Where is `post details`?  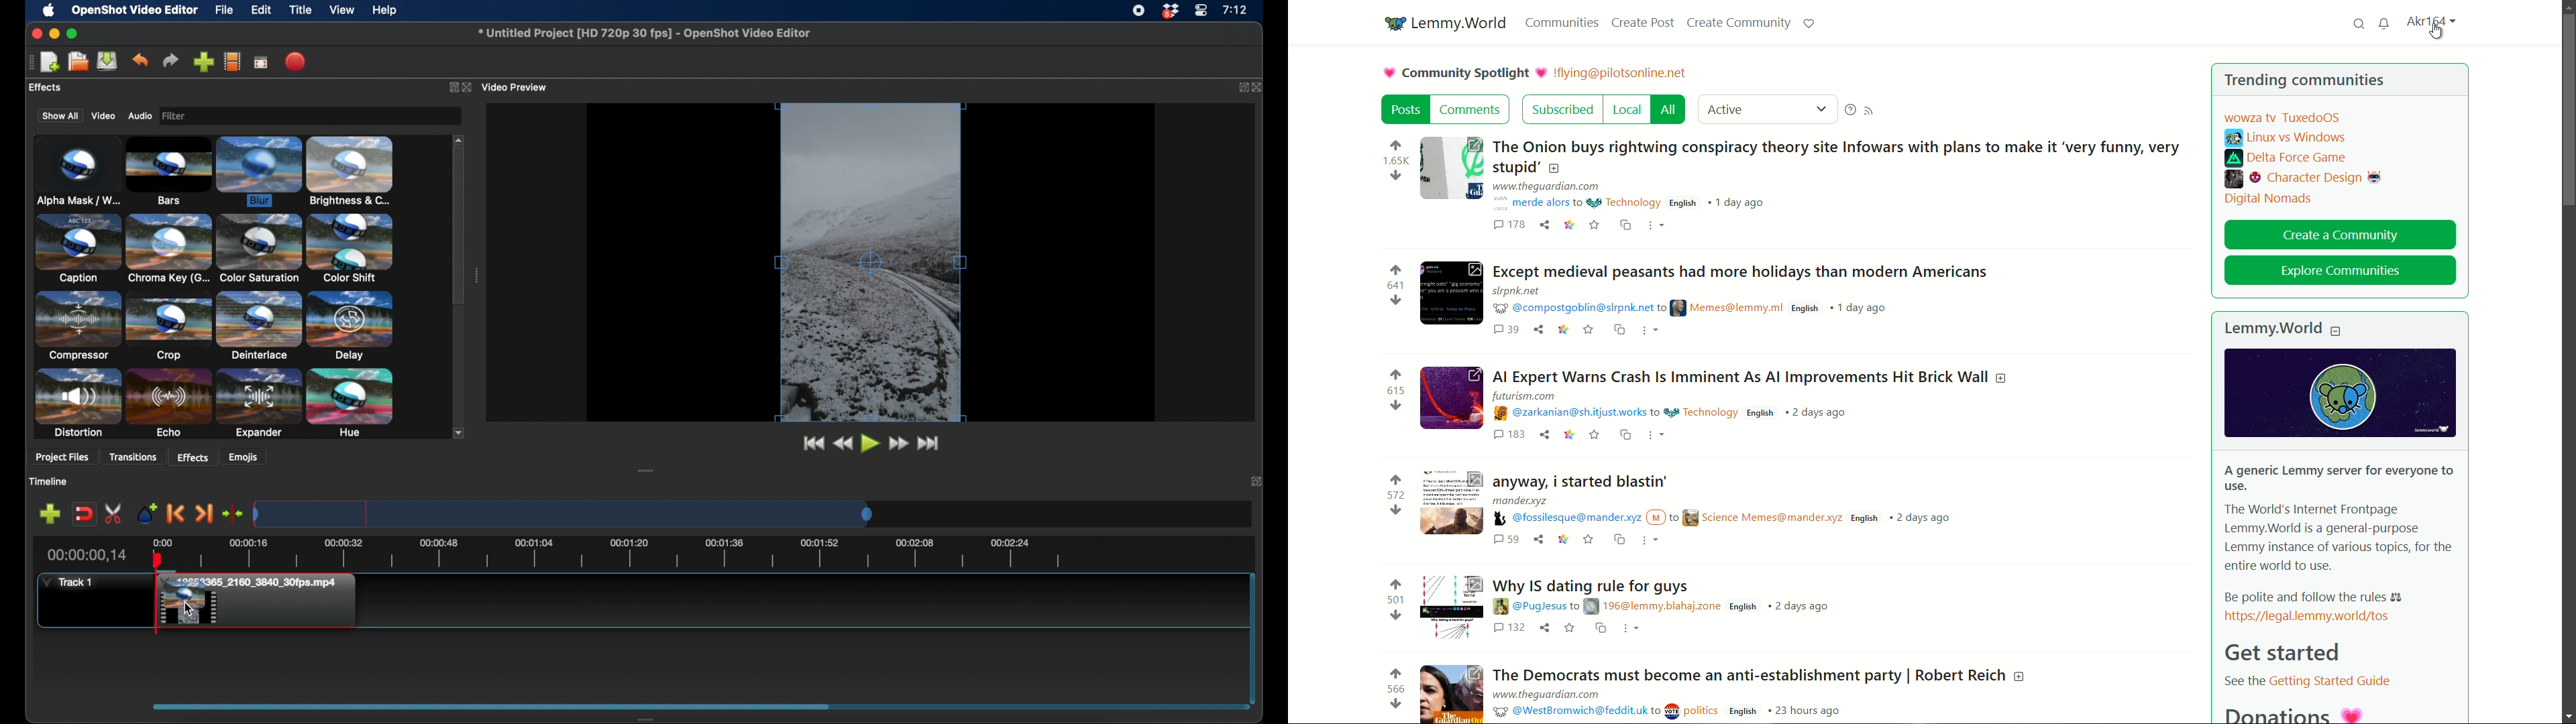
post details is located at coordinates (1664, 606).